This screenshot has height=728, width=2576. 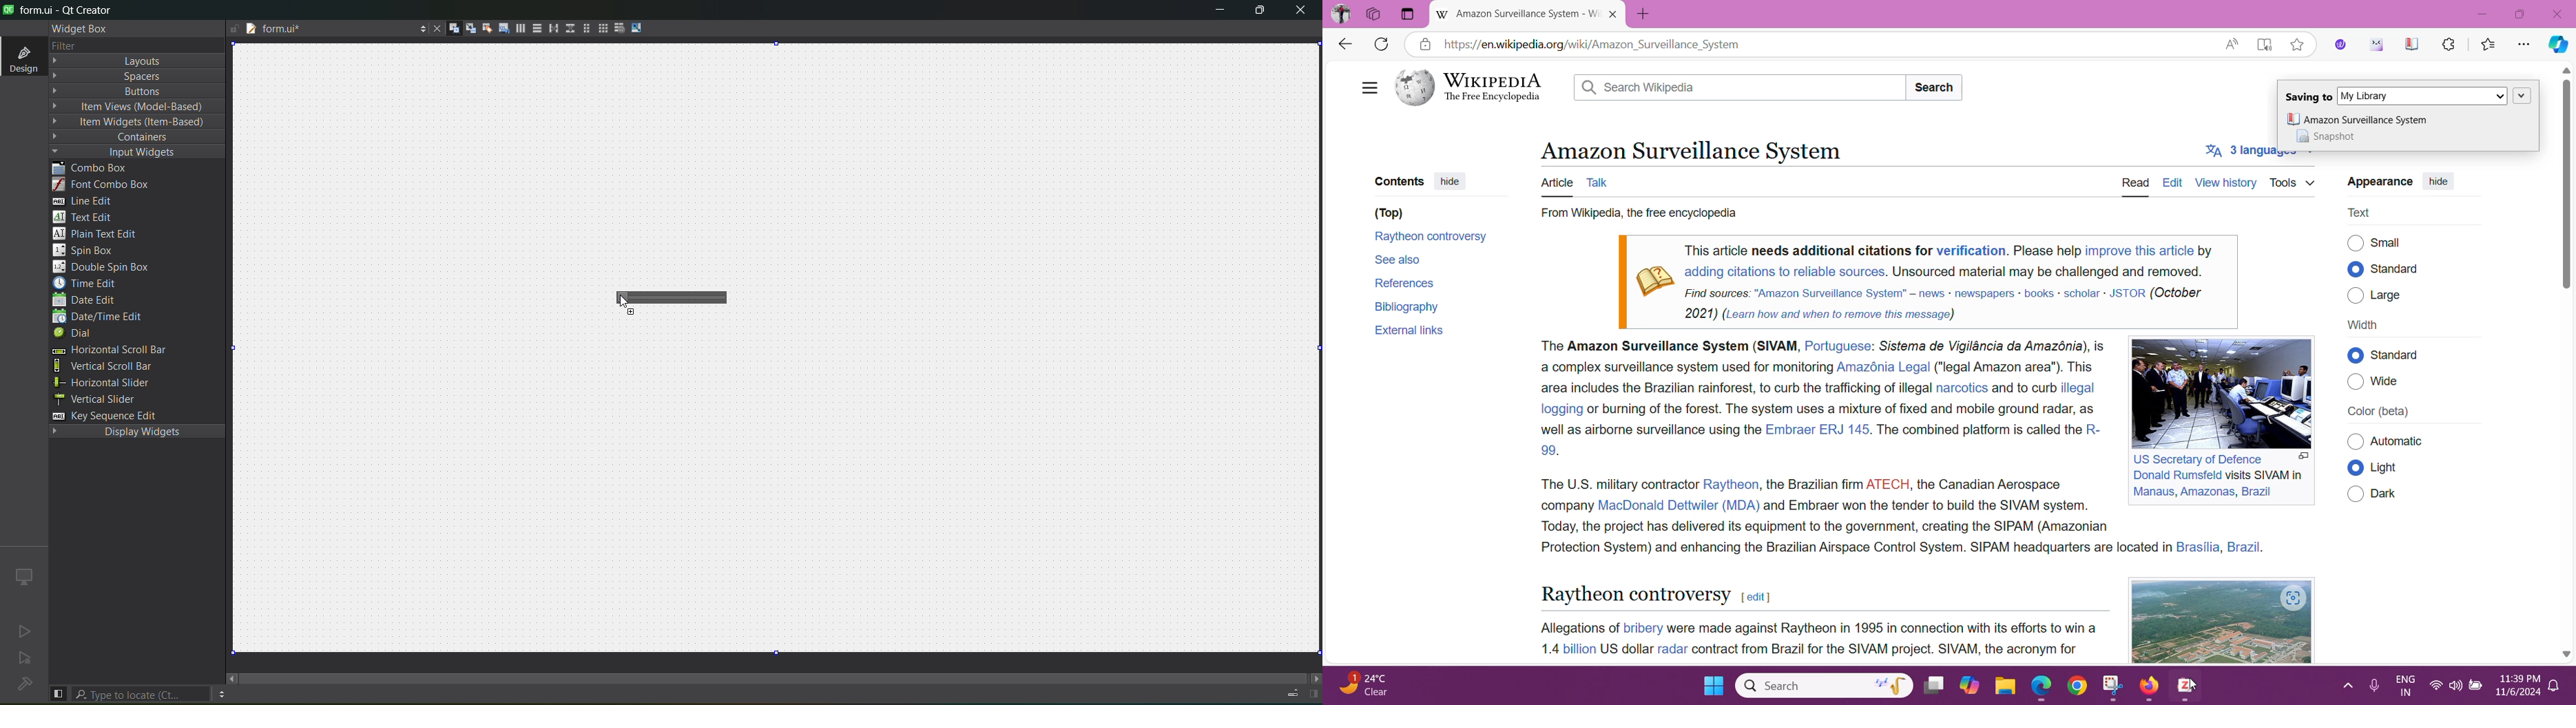 What do you see at coordinates (2346, 685) in the screenshot?
I see `show hidden icons` at bounding box center [2346, 685].